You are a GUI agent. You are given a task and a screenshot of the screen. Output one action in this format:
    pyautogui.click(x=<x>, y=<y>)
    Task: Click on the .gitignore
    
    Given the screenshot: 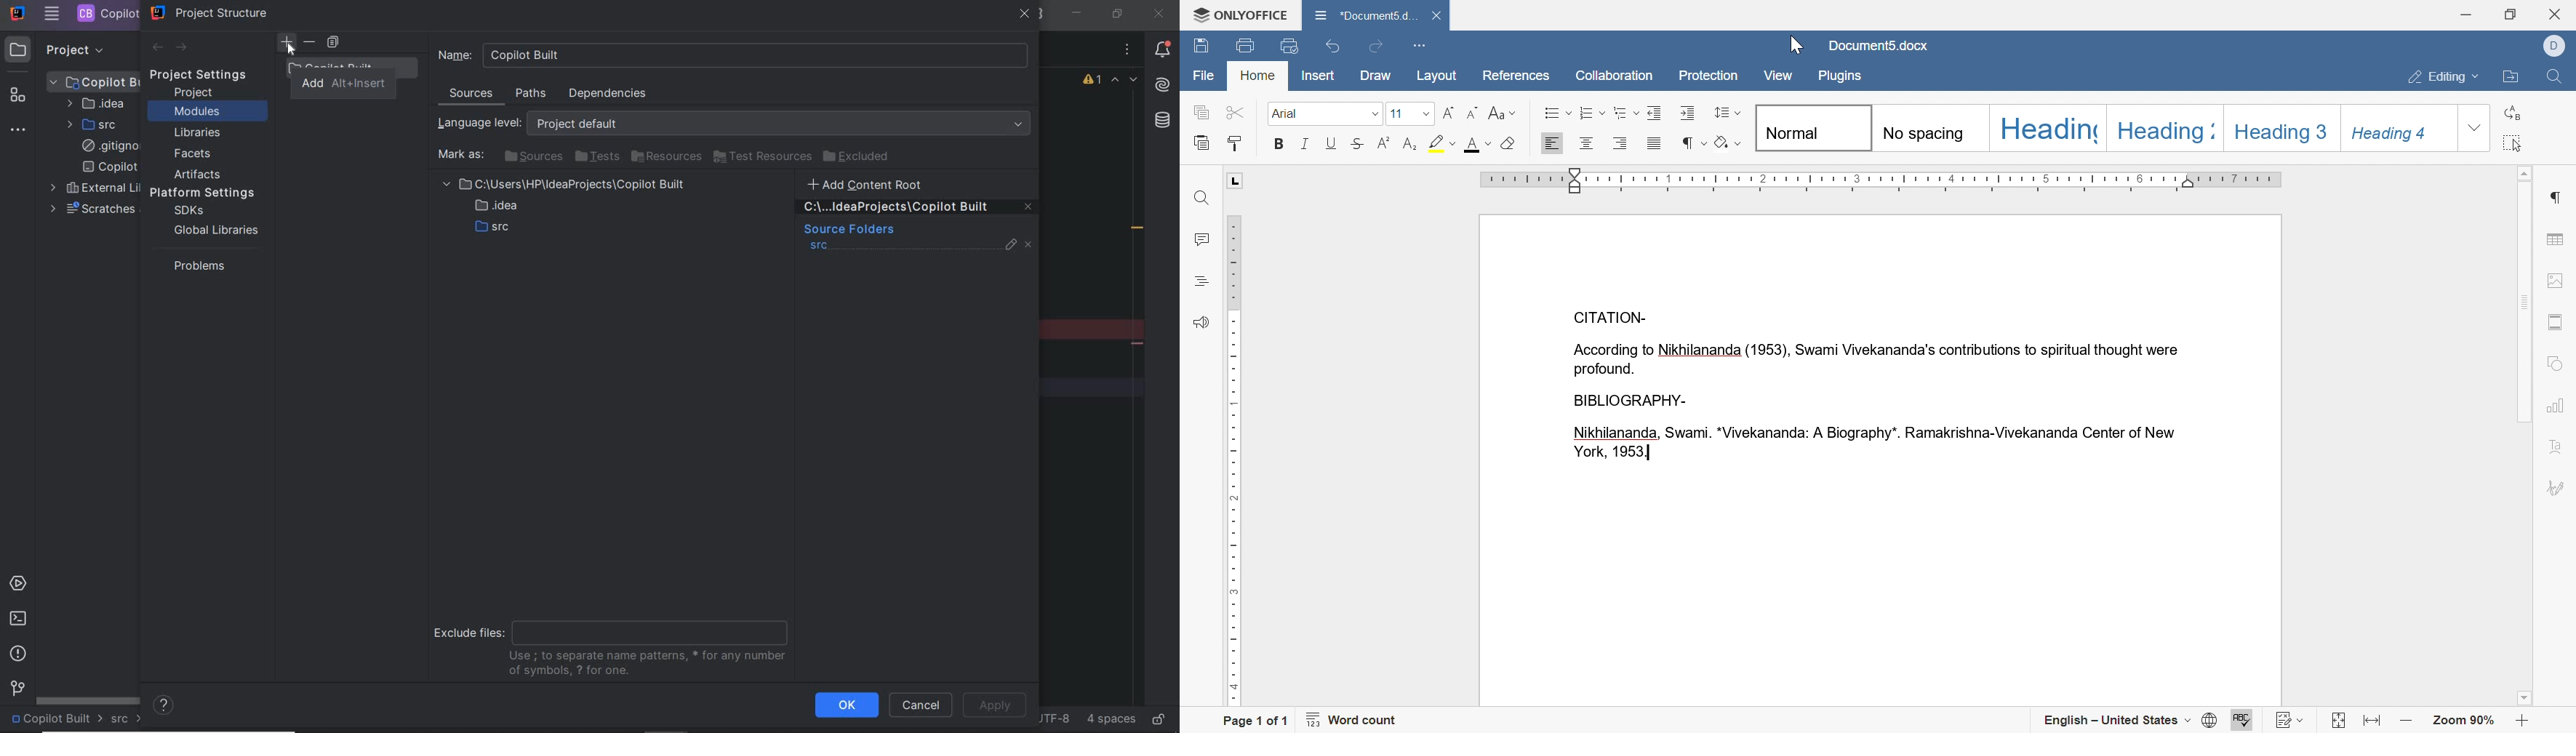 What is the action you would take?
    pyautogui.click(x=107, y=147)
    